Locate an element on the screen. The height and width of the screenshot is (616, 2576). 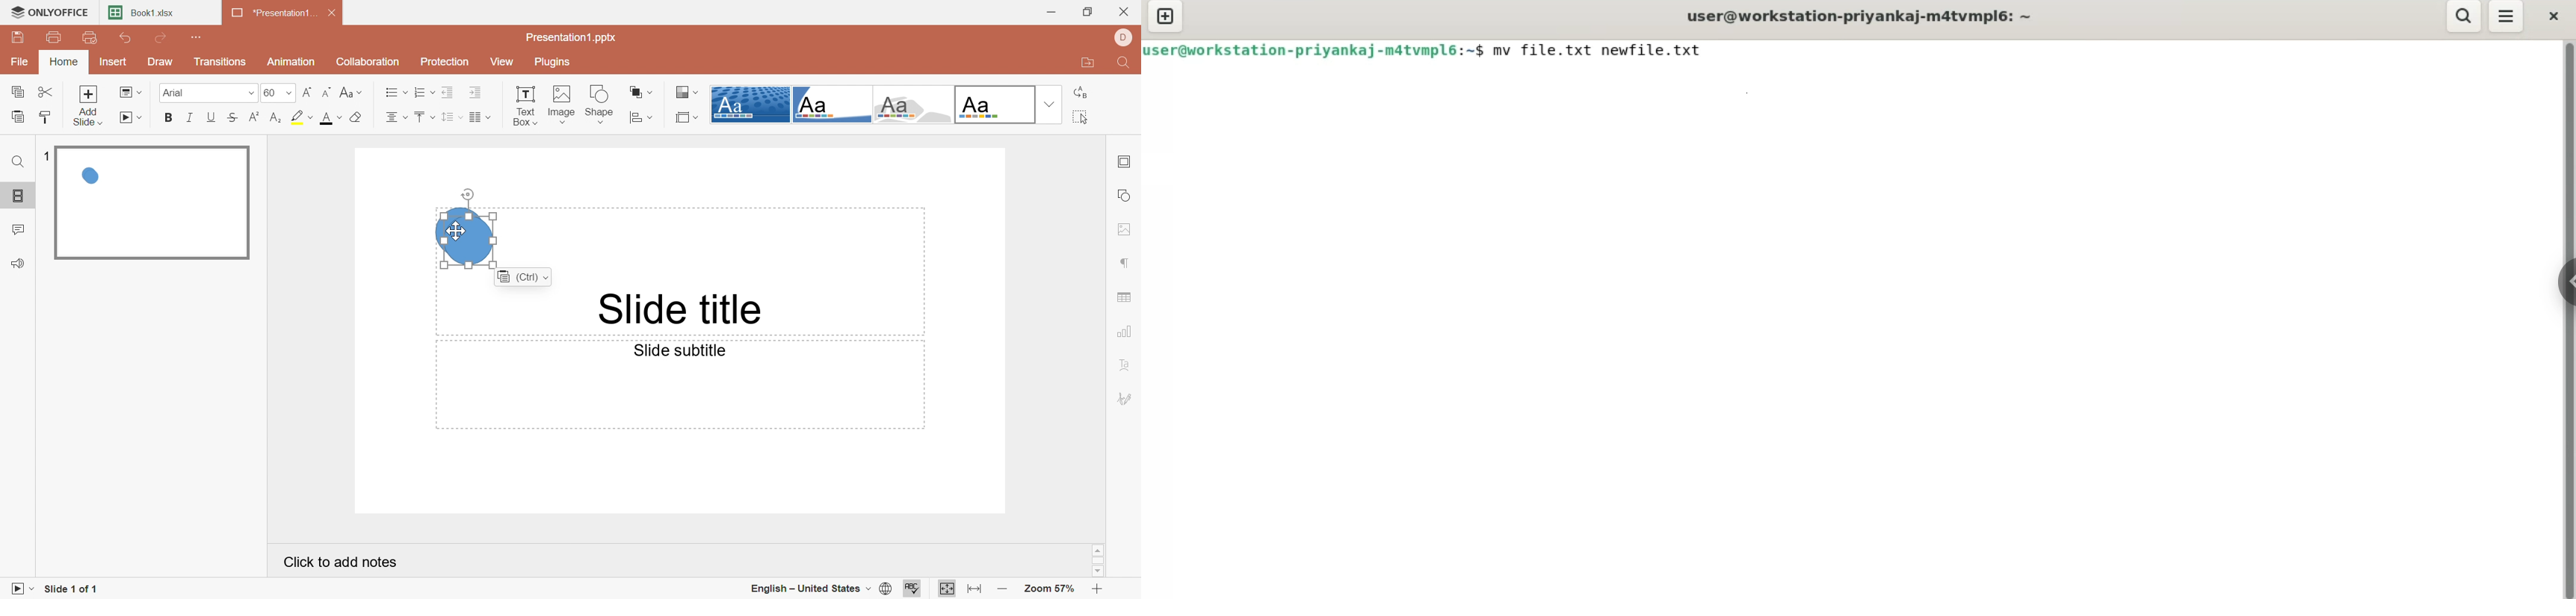
Vertical align is located at coordinates (424, 117).